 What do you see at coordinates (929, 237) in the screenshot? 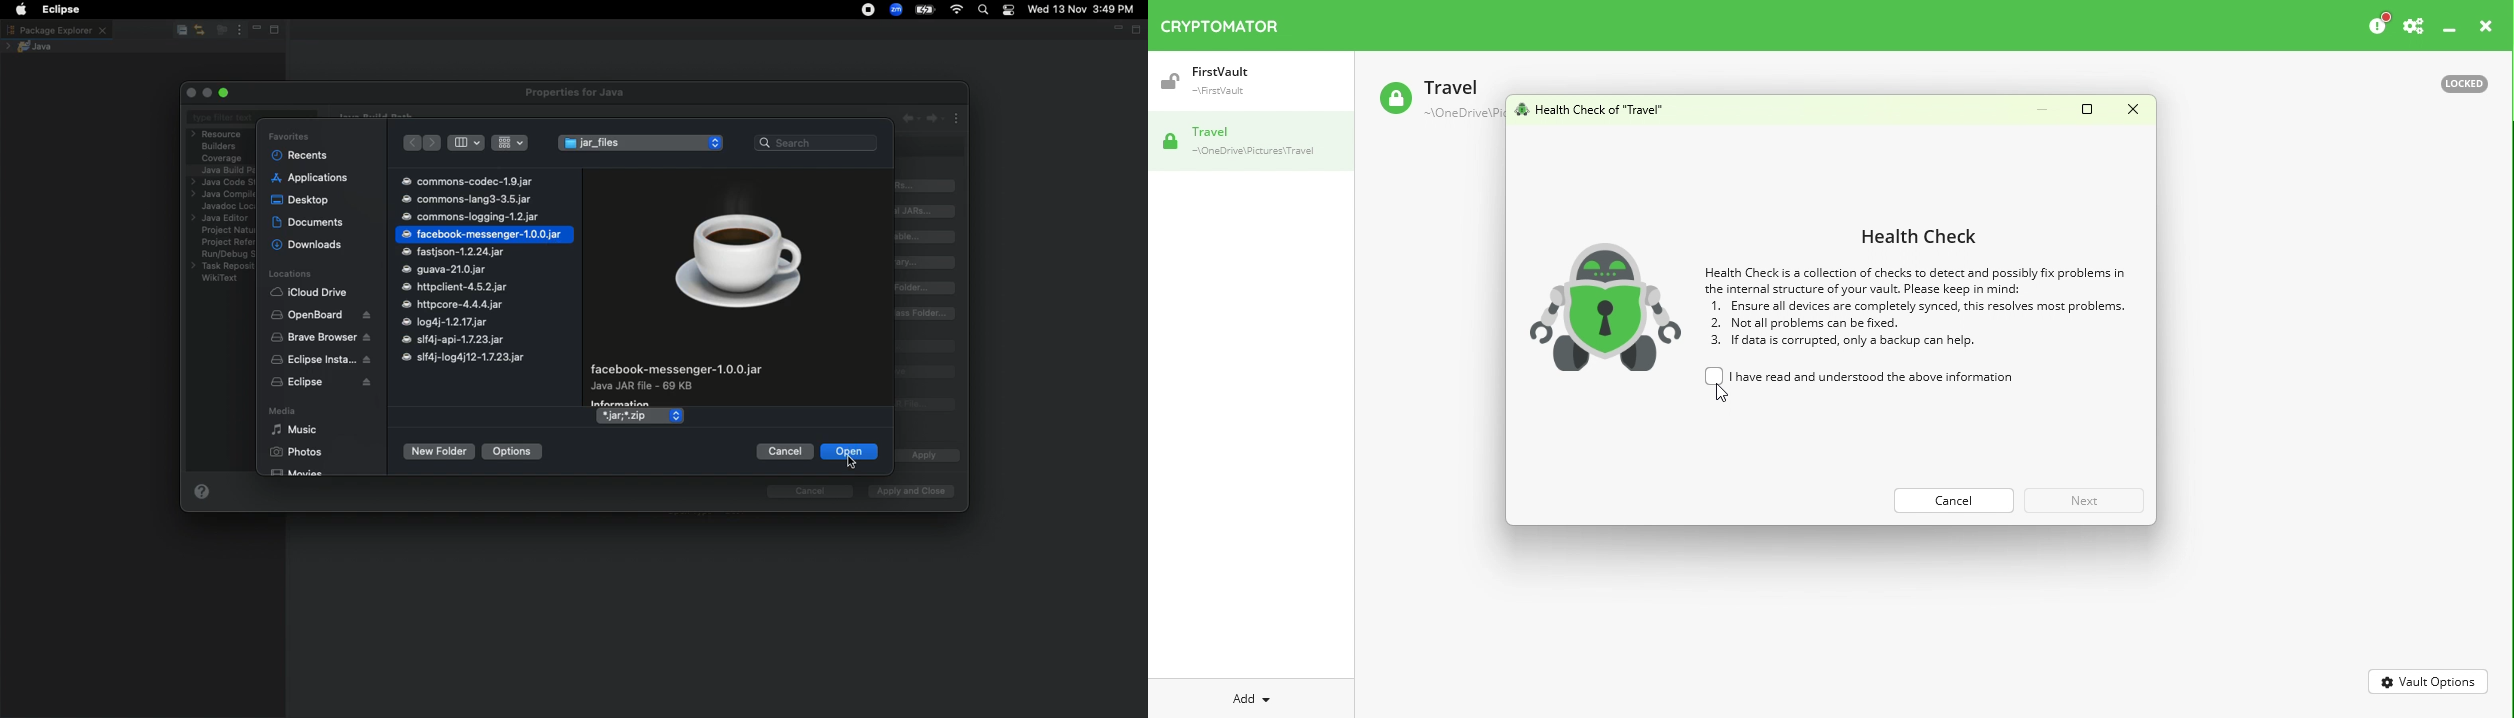
I see `Add variable` at bounding box center [929, 237].